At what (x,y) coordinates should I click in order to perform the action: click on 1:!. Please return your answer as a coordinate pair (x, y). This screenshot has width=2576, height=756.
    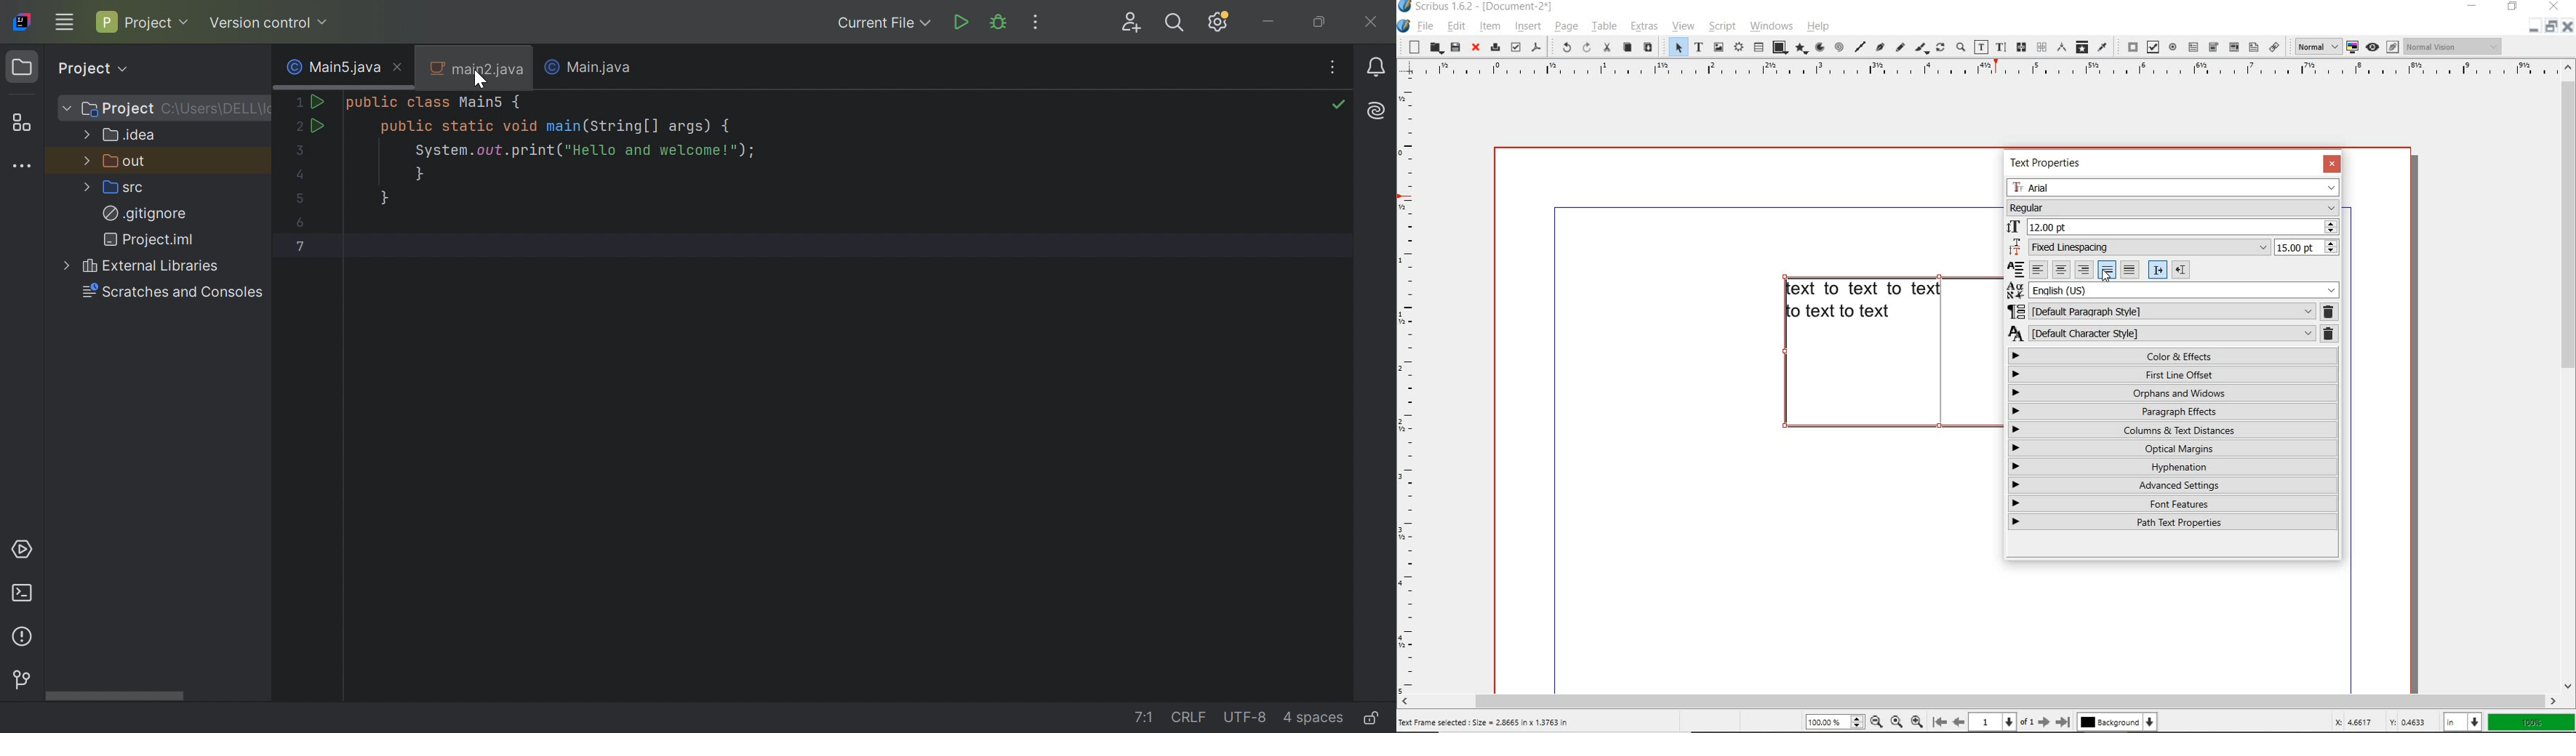
    Looking at the image, I should click on (1150, 720).